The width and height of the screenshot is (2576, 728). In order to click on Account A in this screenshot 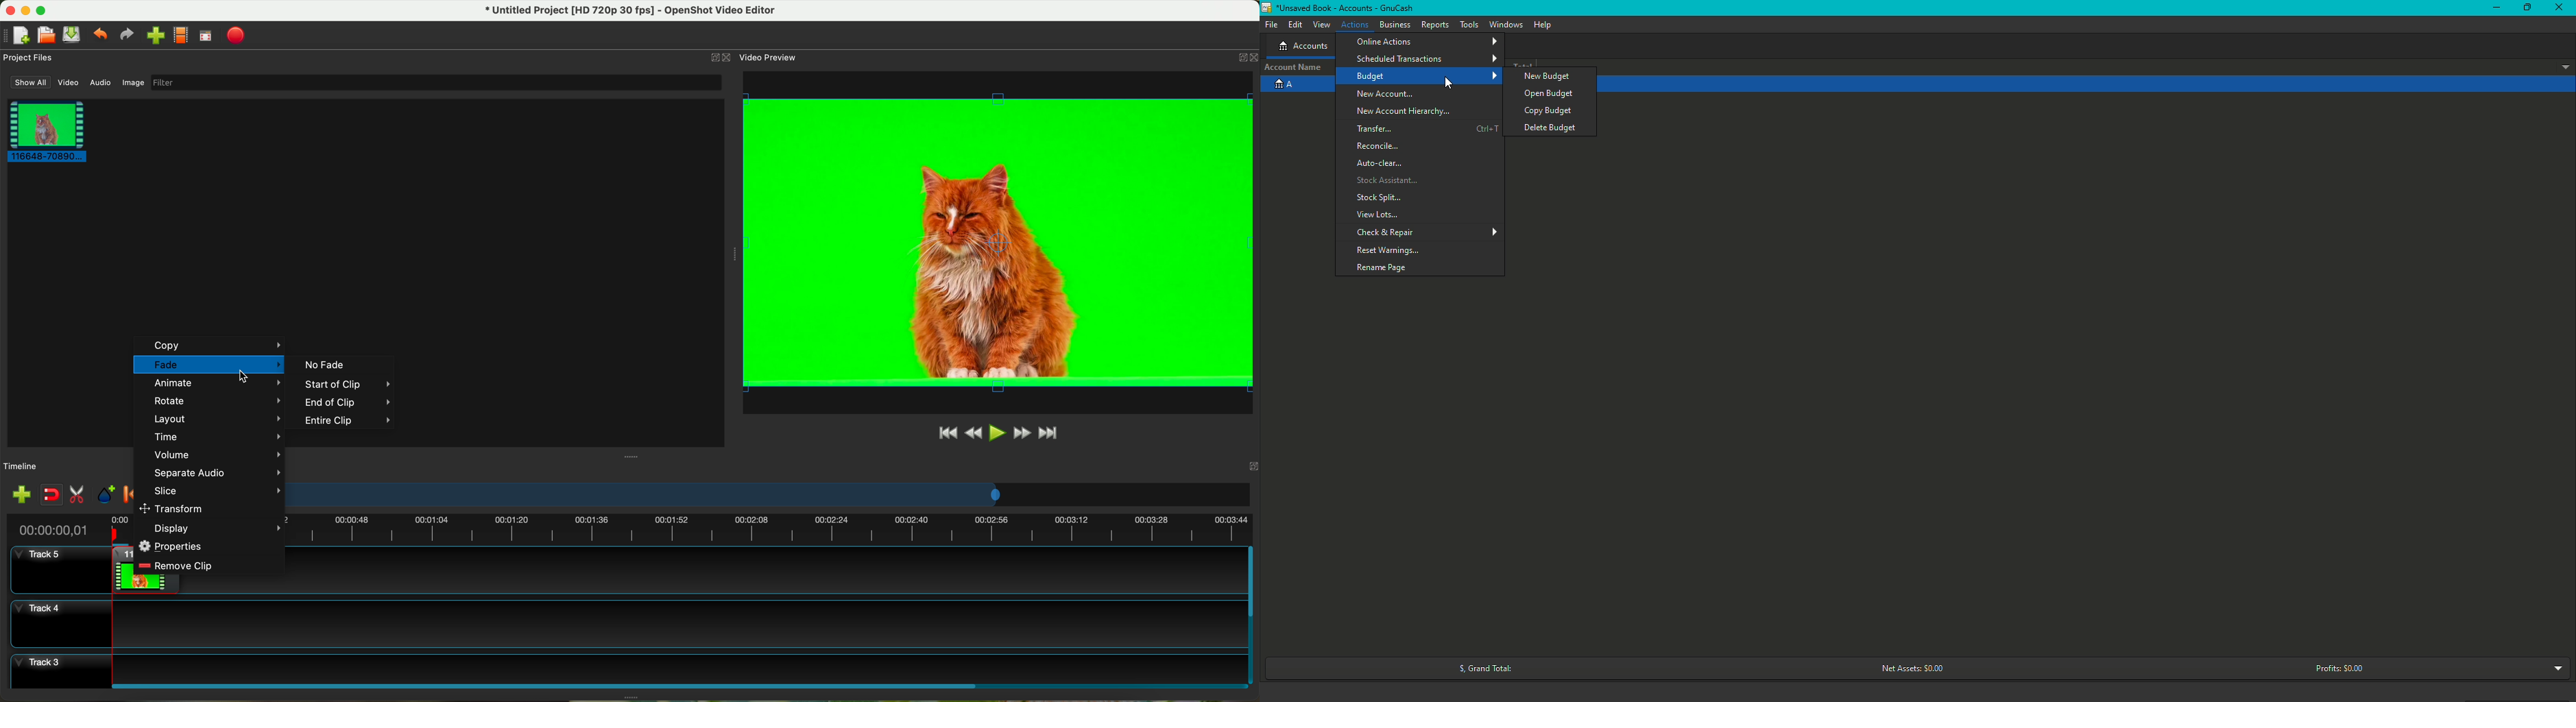, I will do `click(1286, 85)`.